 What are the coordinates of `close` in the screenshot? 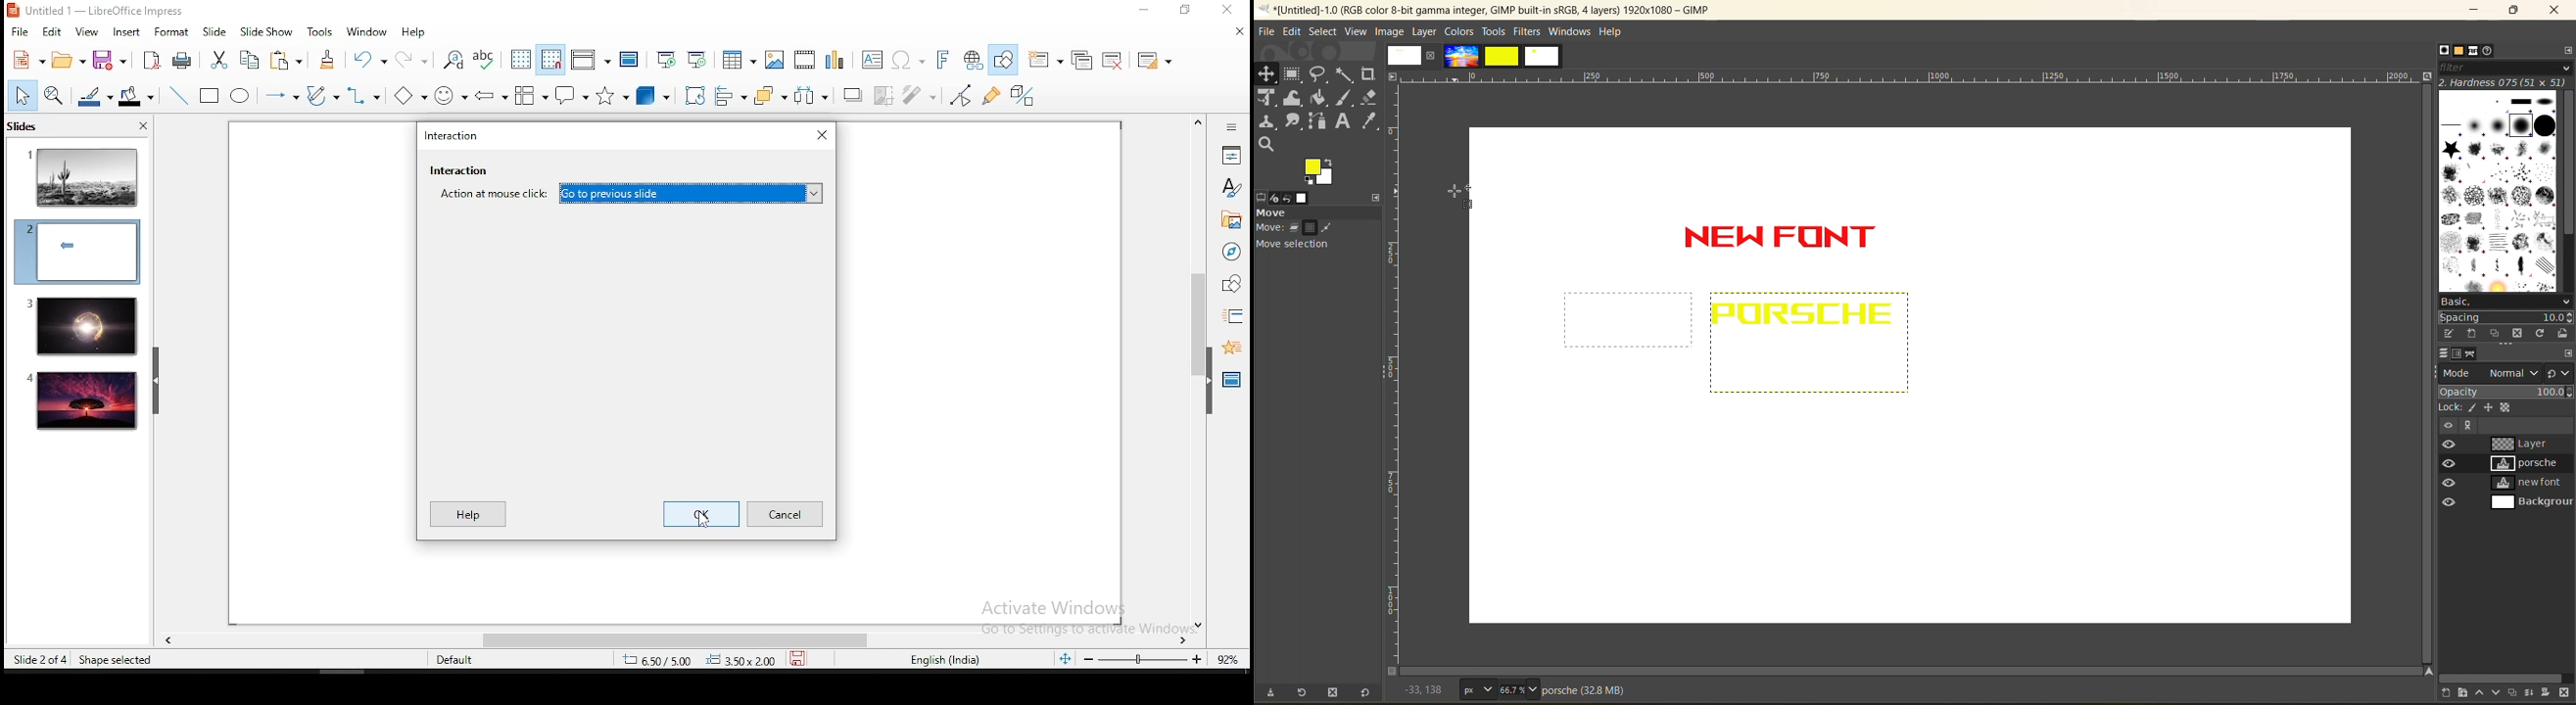 It's located at (1237, 29).